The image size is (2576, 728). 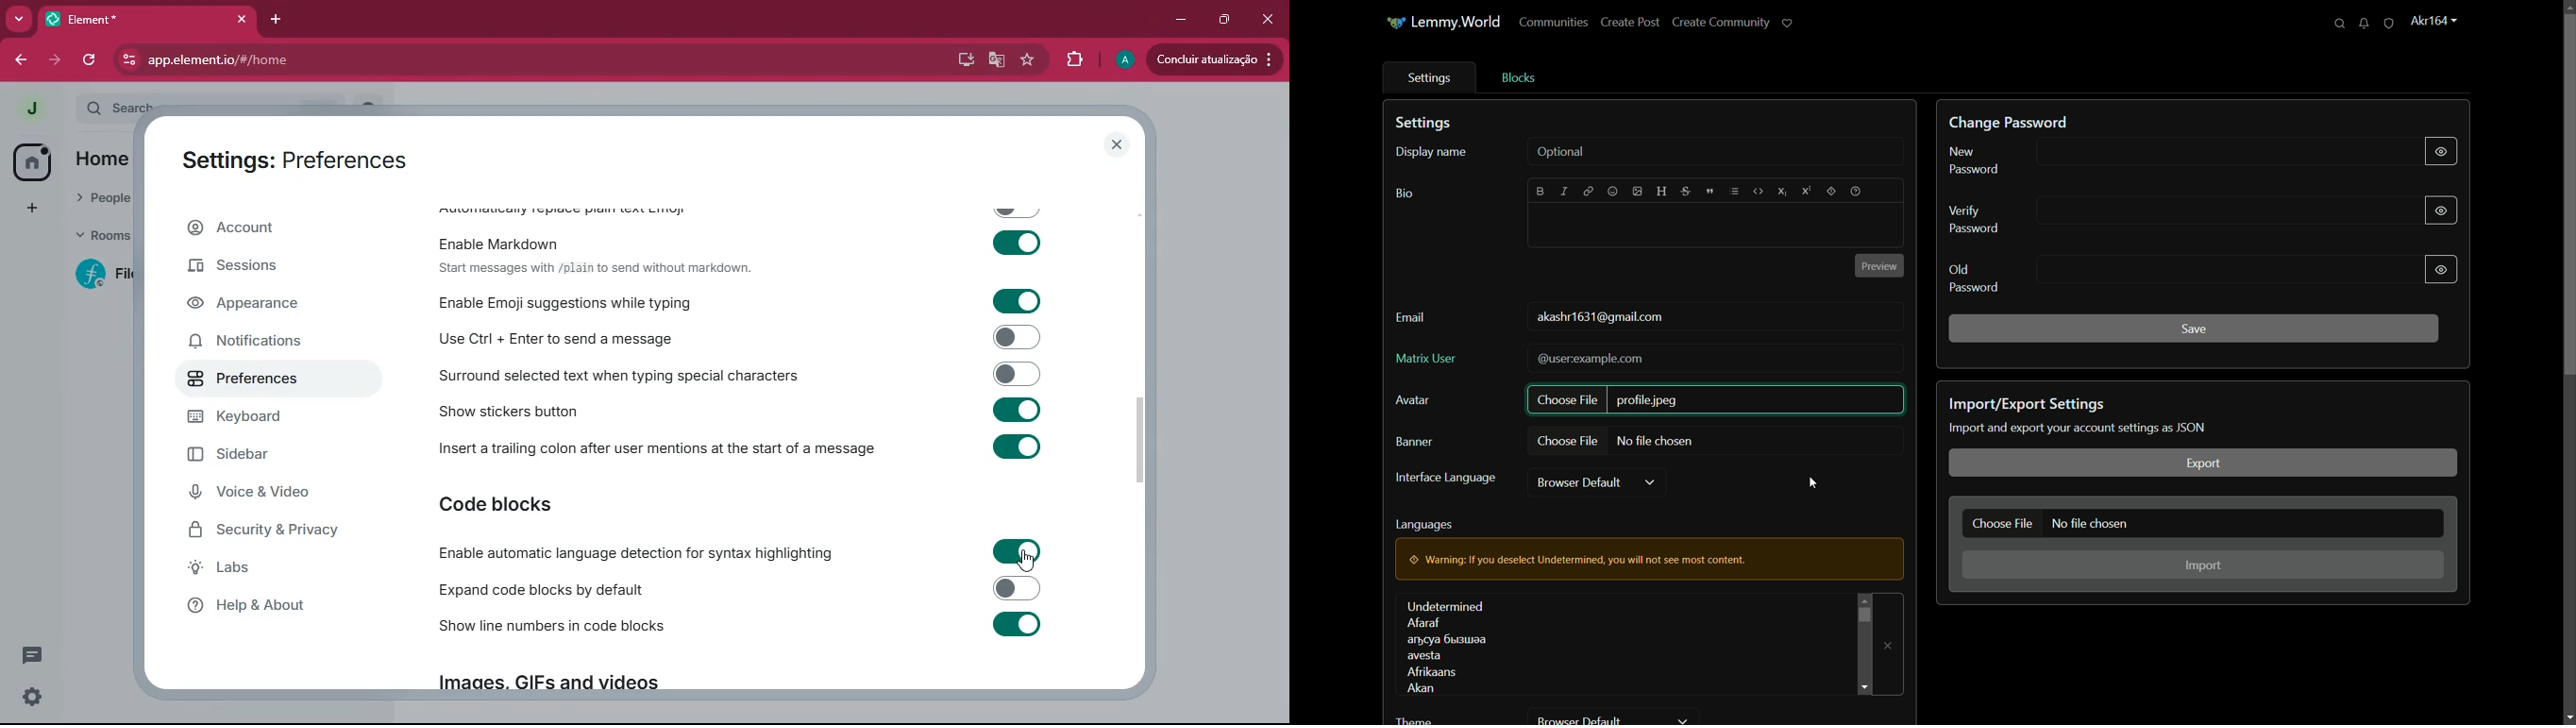 What do you see at coordinates (1213, 59) in the screenshot?
I see `conduir atualizacao` at bounding box center [1213, 59].